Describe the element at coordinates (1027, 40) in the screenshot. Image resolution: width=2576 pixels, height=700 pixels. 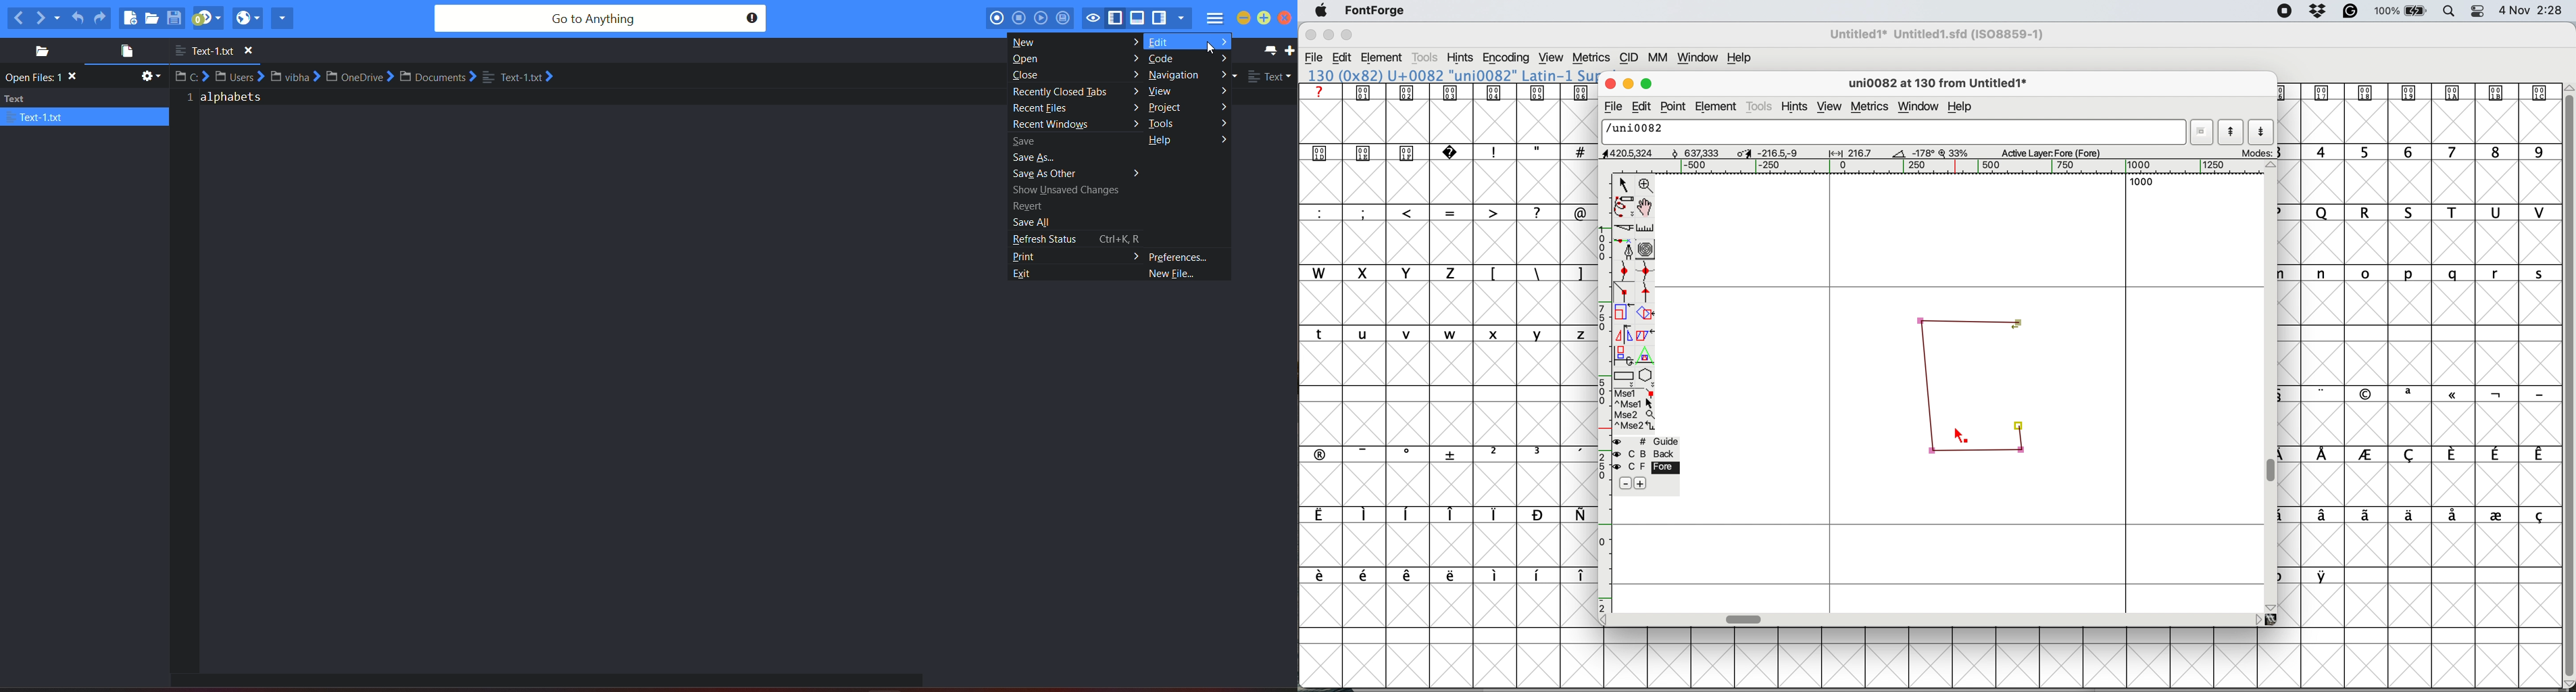
I see `New` at that location.